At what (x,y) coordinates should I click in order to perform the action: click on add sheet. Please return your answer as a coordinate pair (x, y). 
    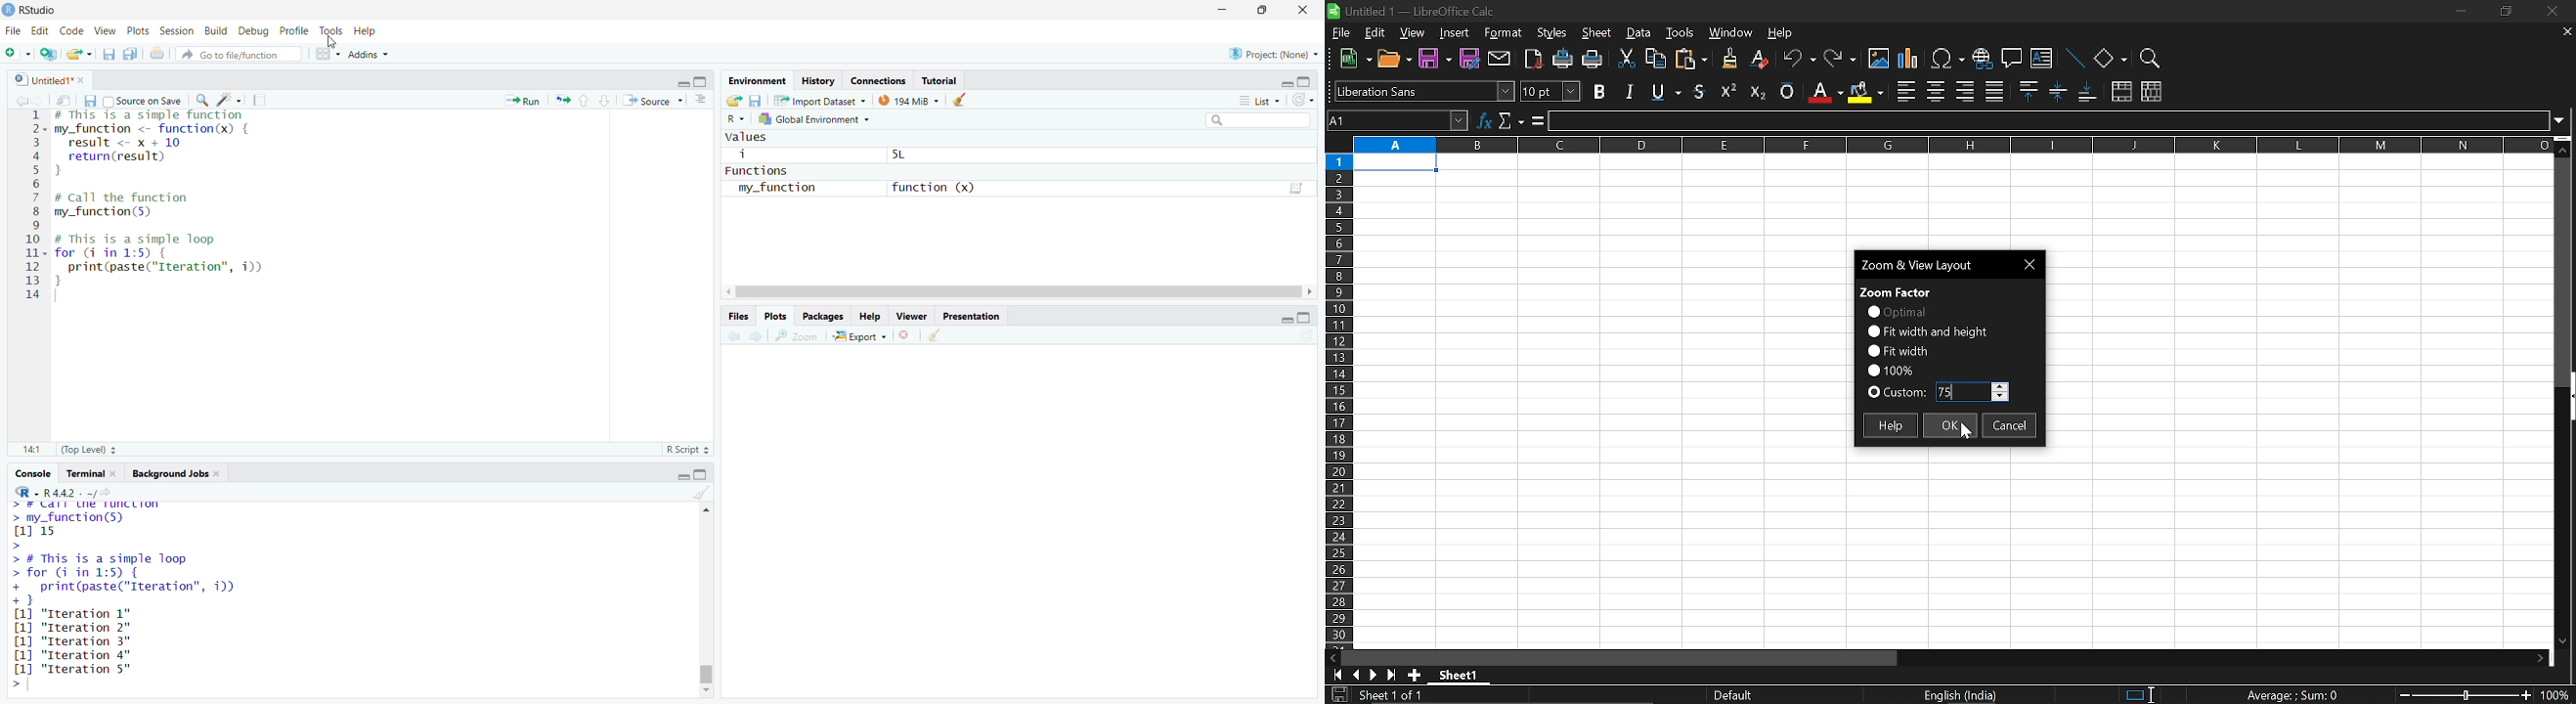
    Looking at the image, I should click on (1413, 675).